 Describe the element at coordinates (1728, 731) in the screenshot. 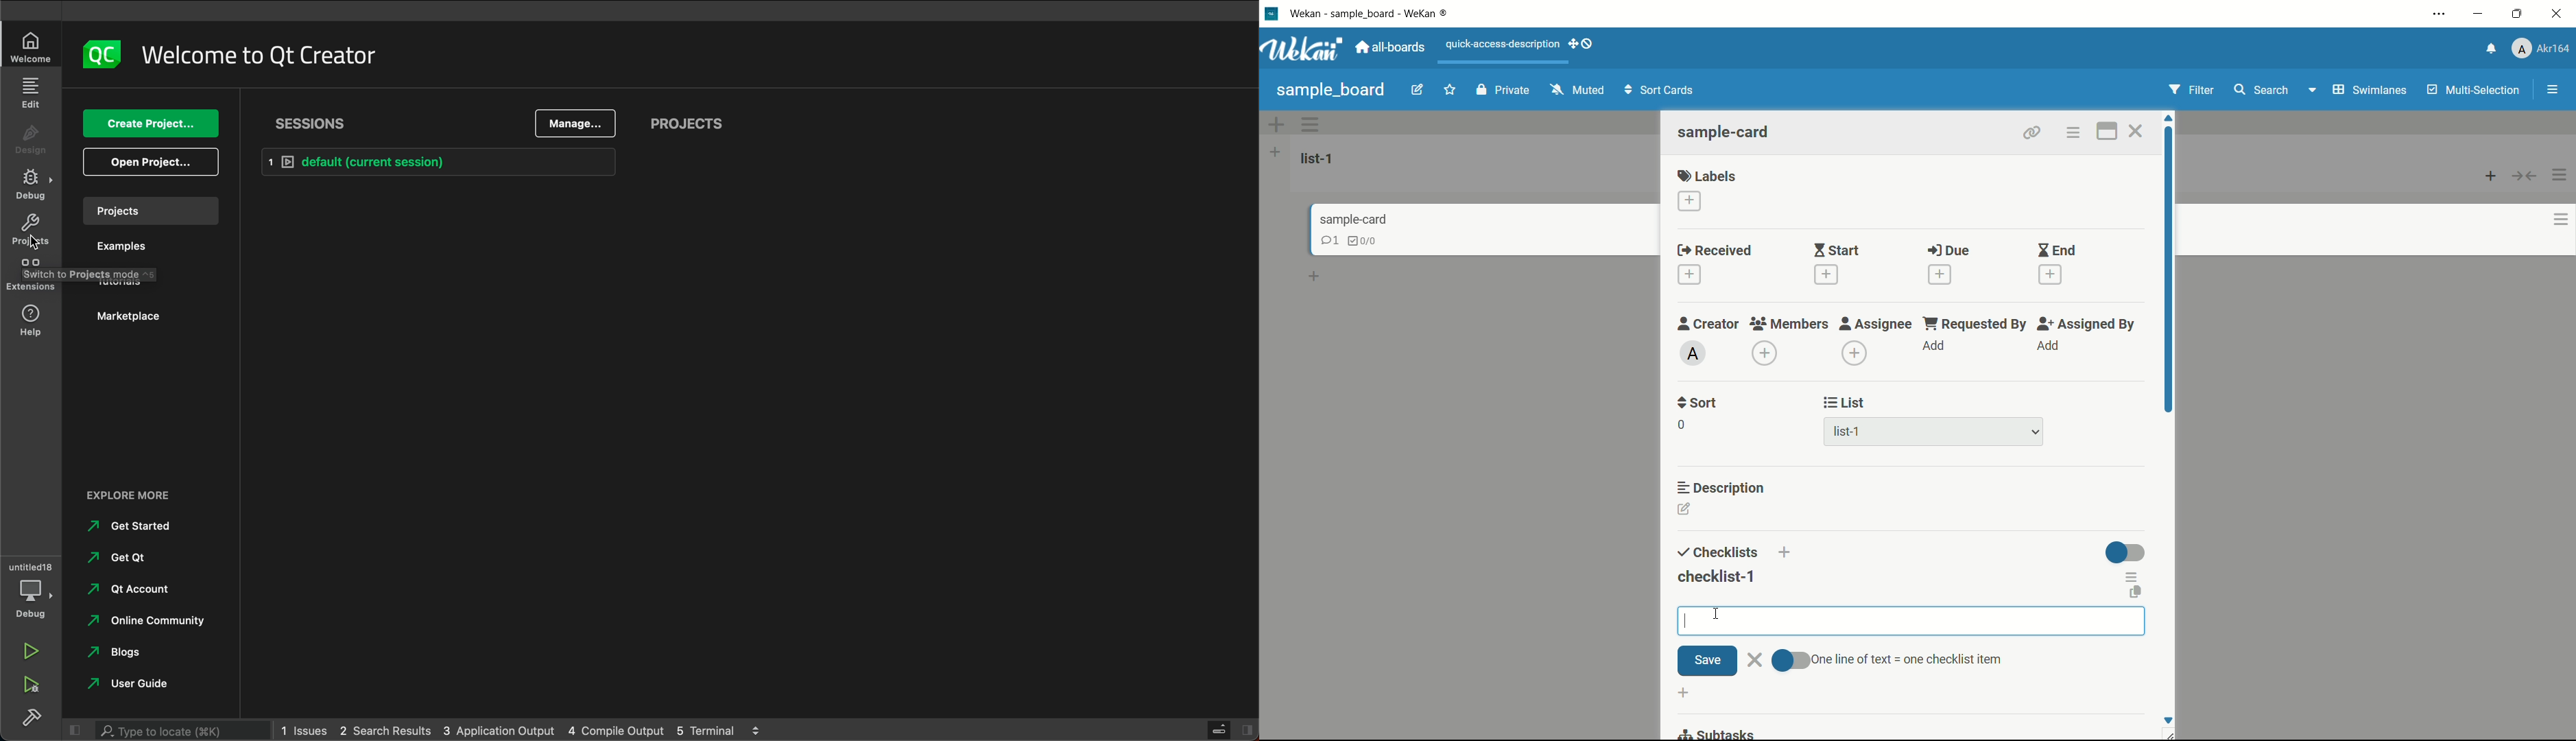

I see `subtasks` at that location.